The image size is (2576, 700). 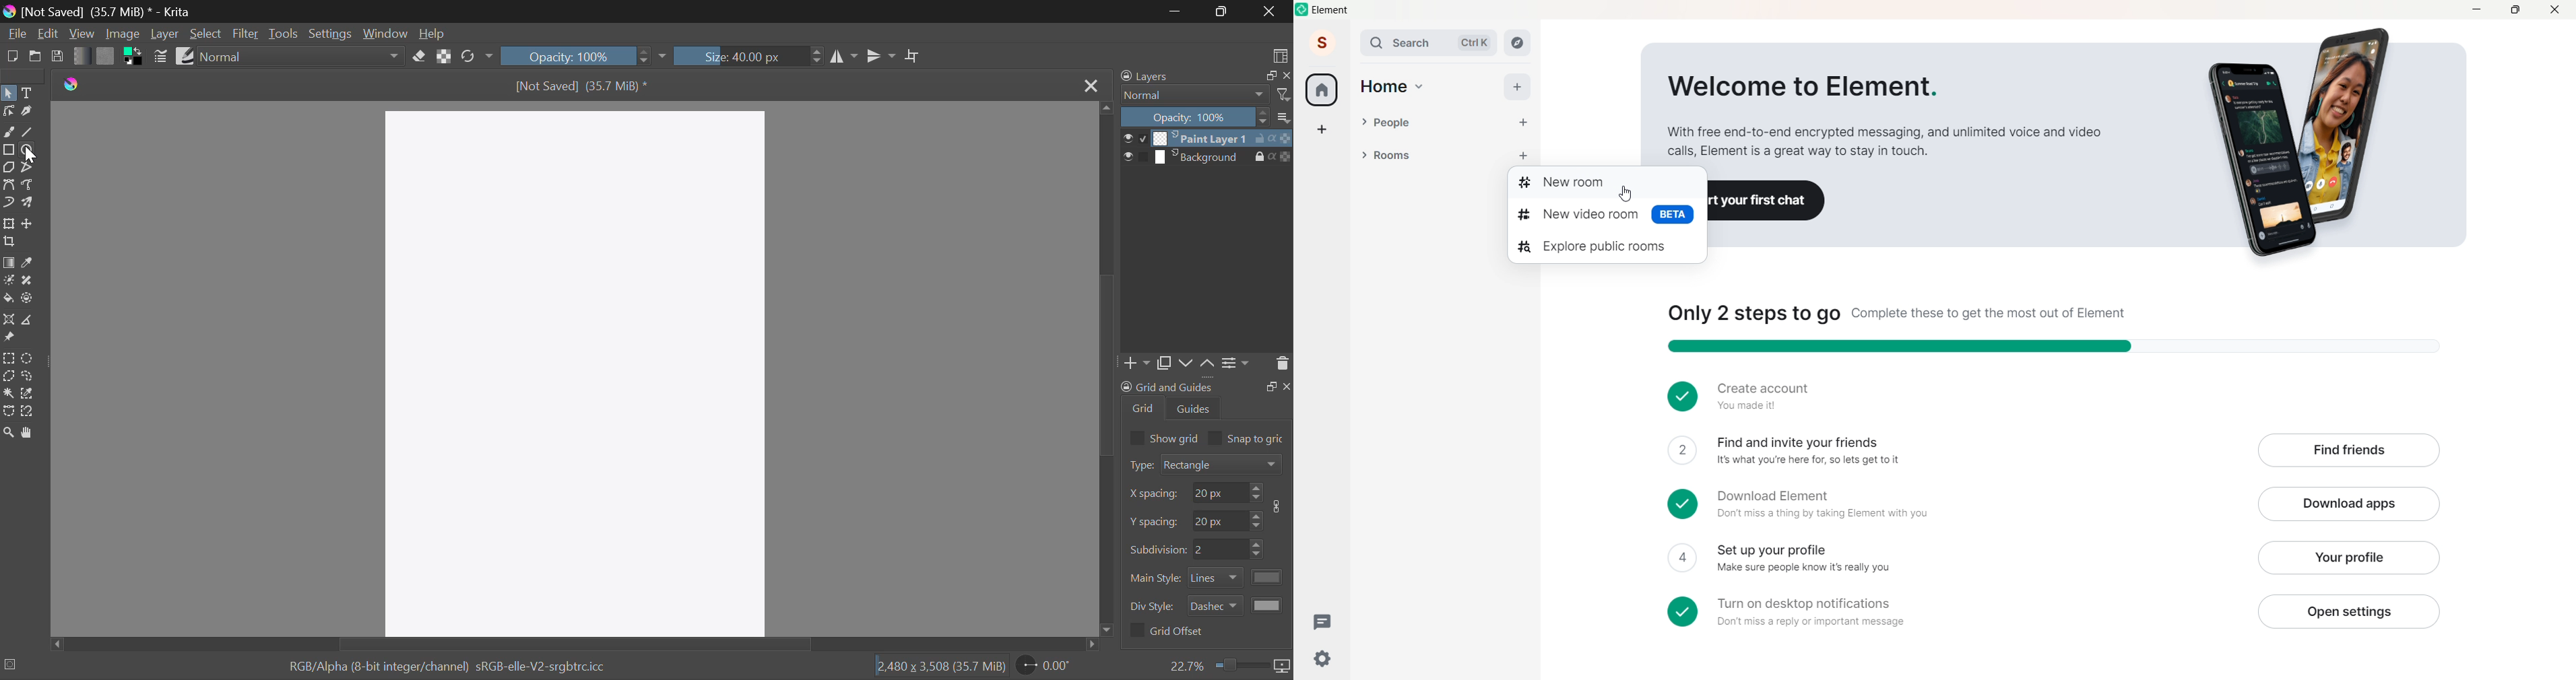 I want to click on Page Rotation, so click(x=1047, y=667).